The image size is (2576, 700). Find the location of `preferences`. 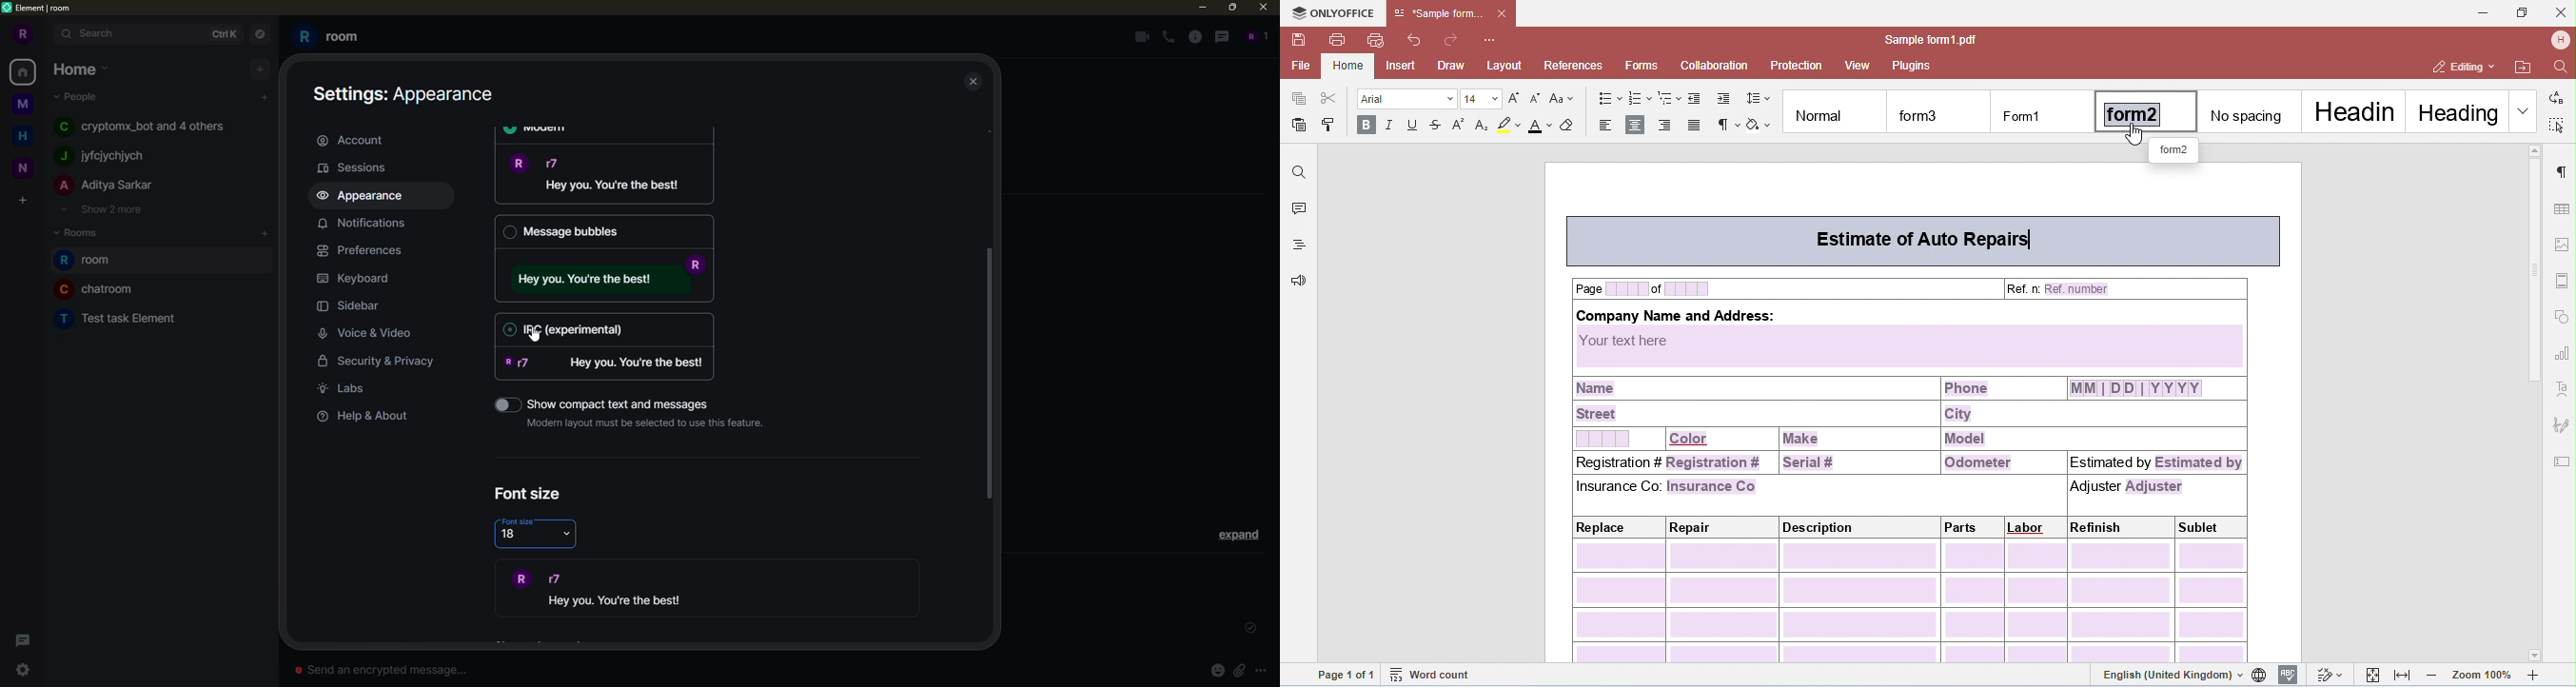

preferences is located at coordinates (362, 250).